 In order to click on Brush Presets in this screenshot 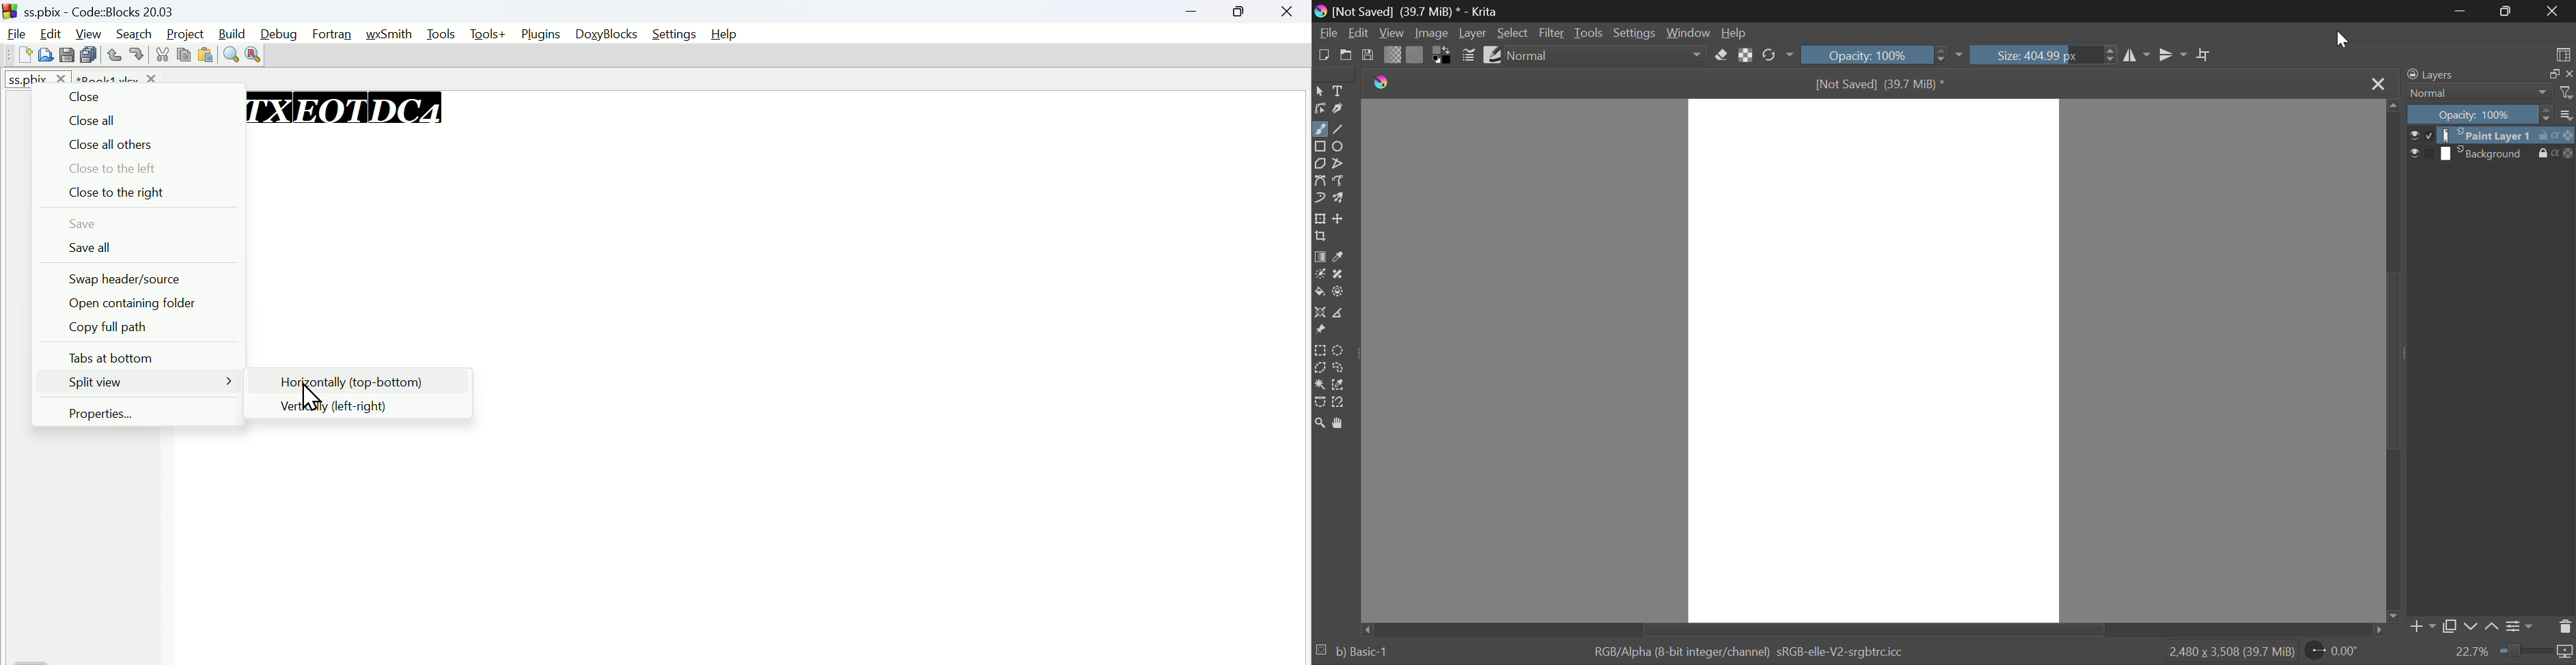, I will do `click(1493, 55)`.